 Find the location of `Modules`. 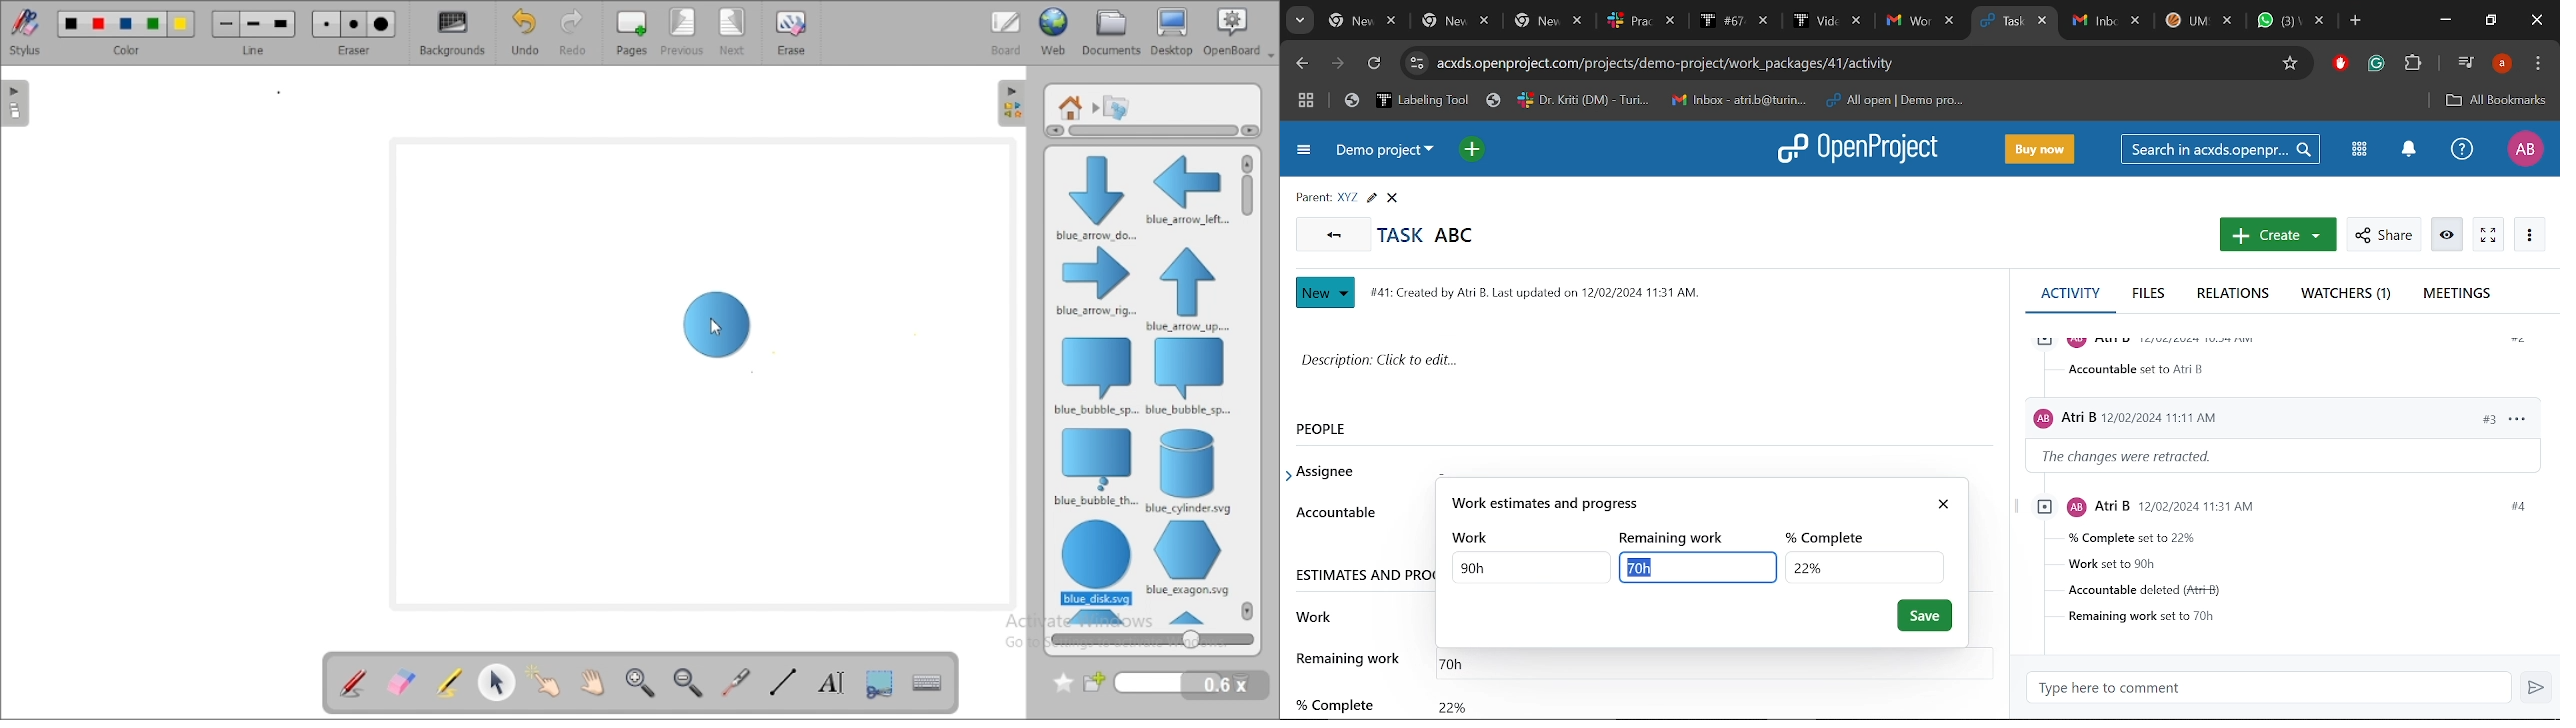

Modules is located at coordinates (2359, 149).